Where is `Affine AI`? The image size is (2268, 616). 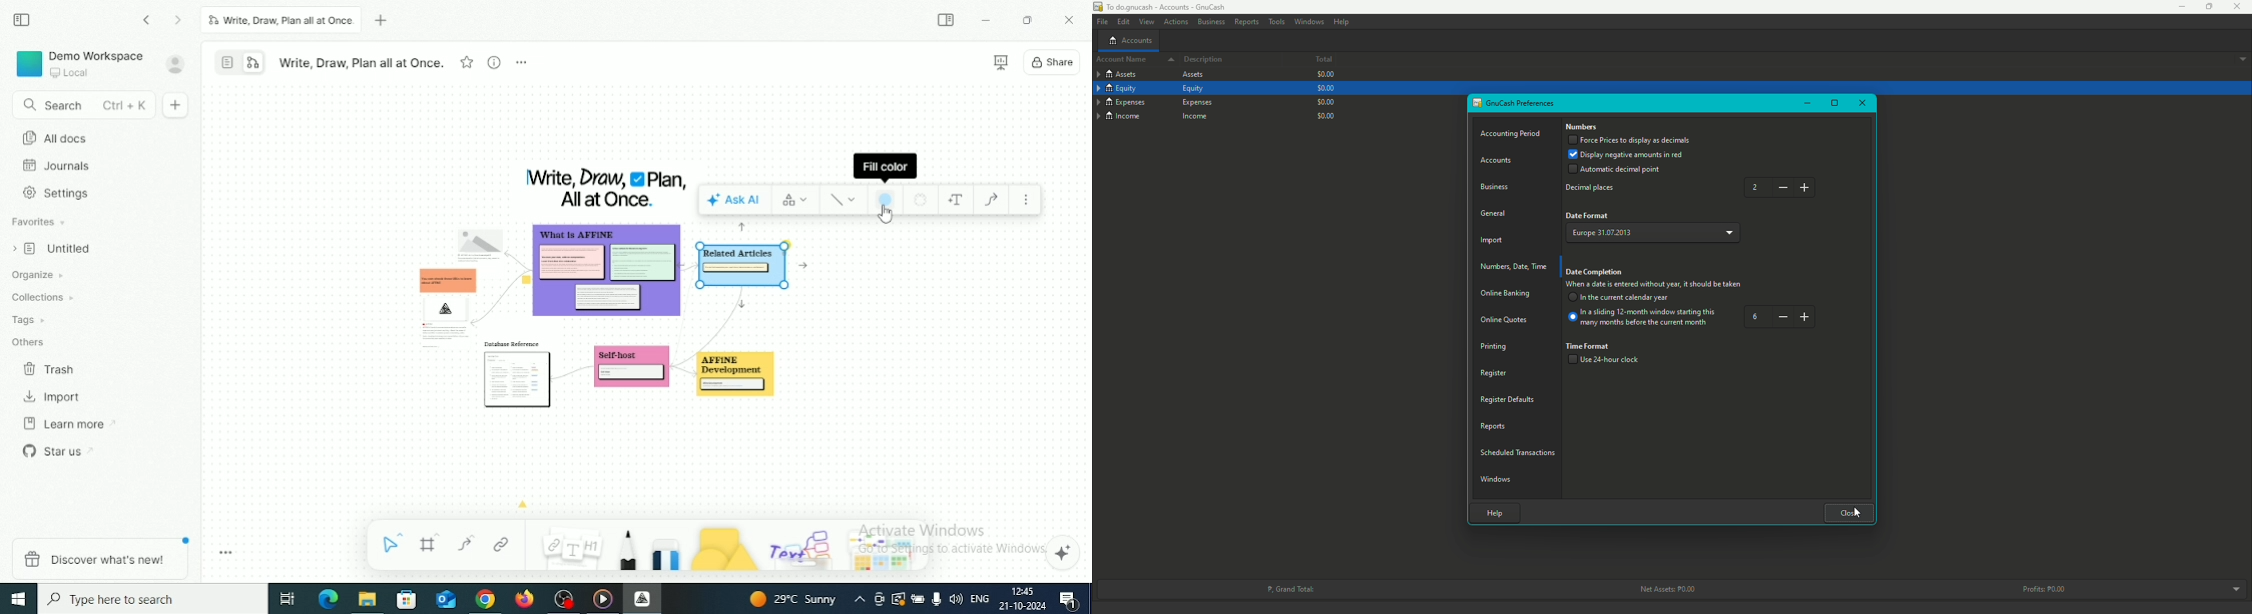
Affine AI is located at coordinates (1064, 553).